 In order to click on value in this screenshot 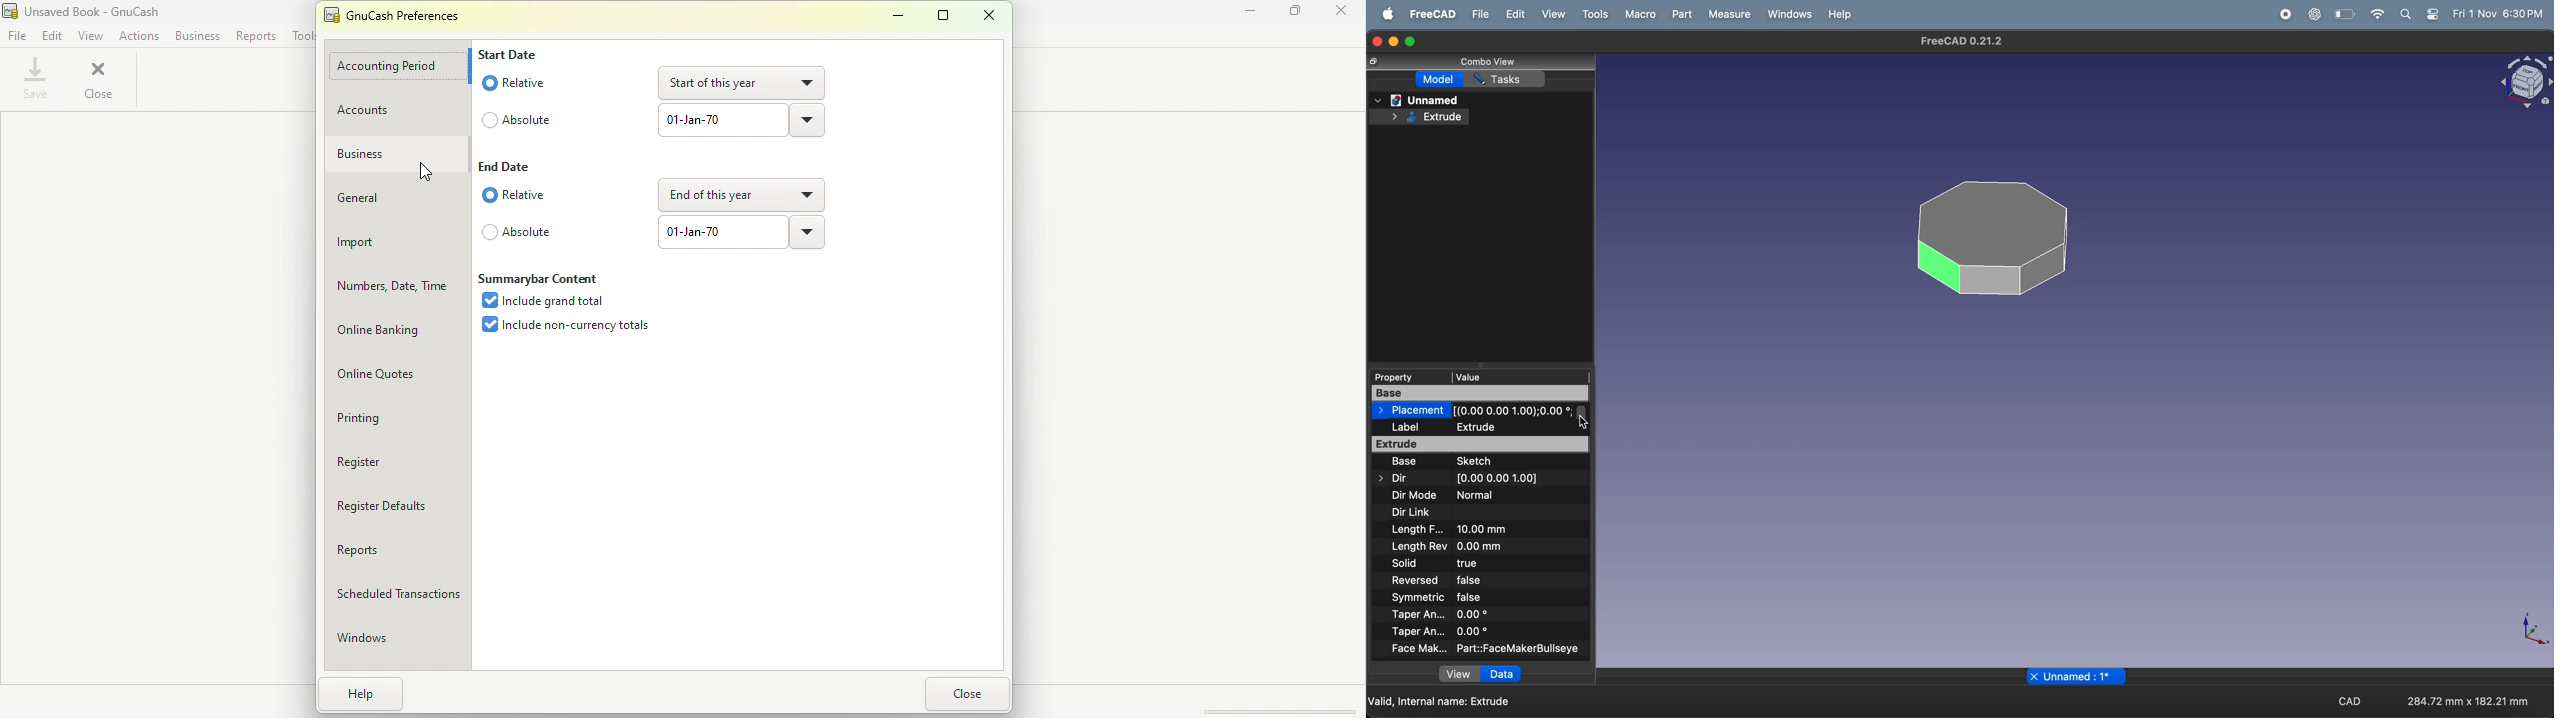, I will do `click(1507, 376)`.